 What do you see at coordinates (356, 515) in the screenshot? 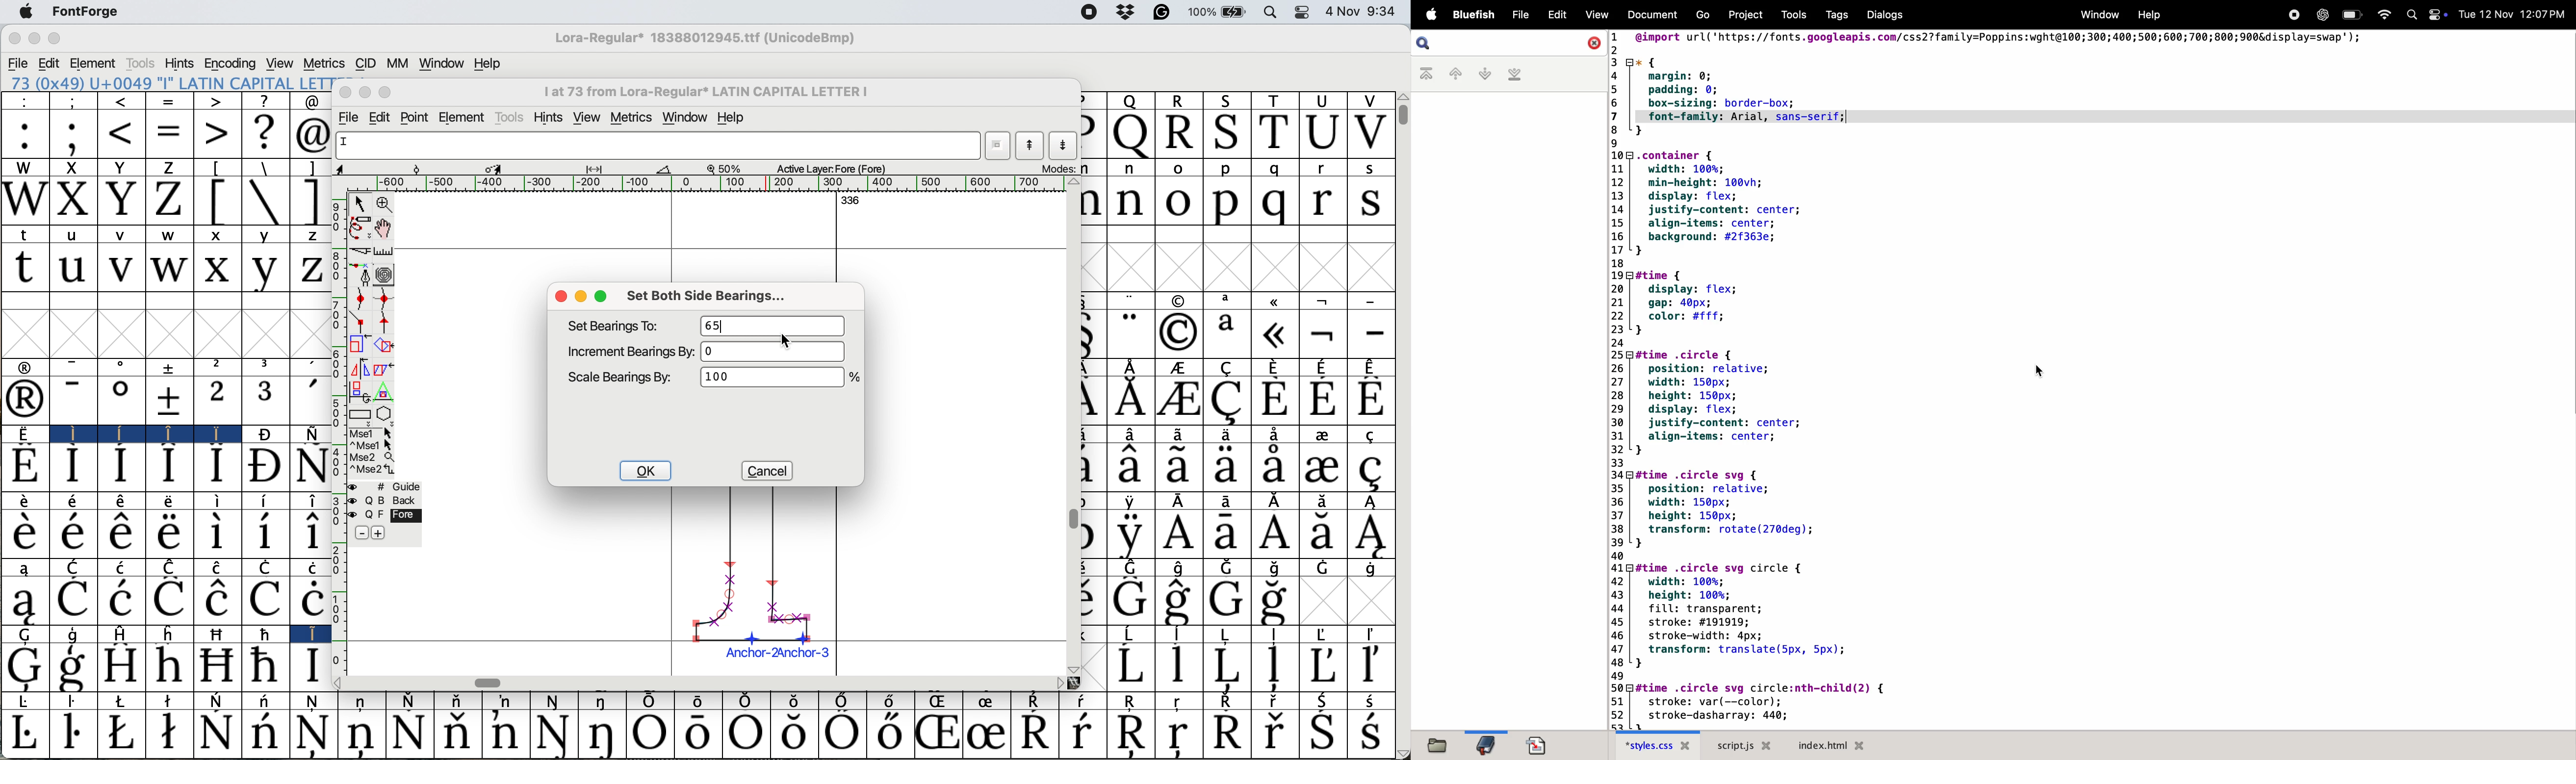
I see `` at bounding box center [356, 515].